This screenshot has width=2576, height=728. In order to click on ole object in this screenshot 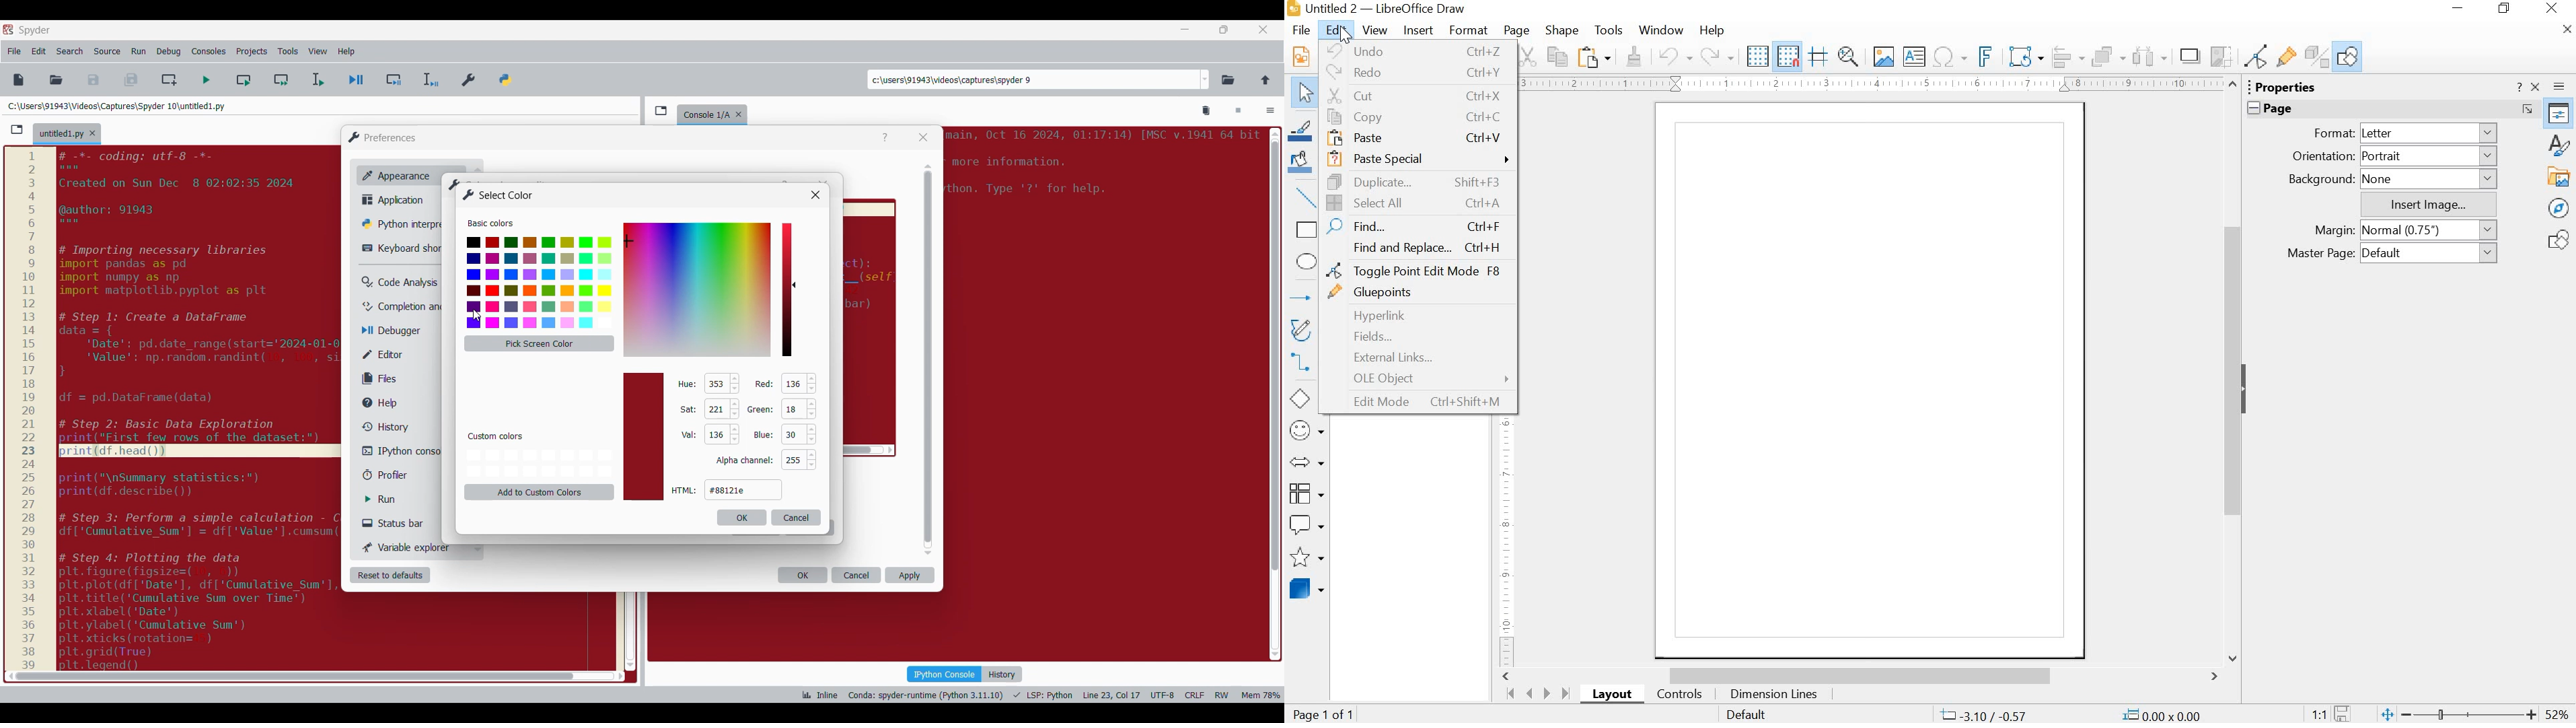, I will do `click(1418, 378)`.